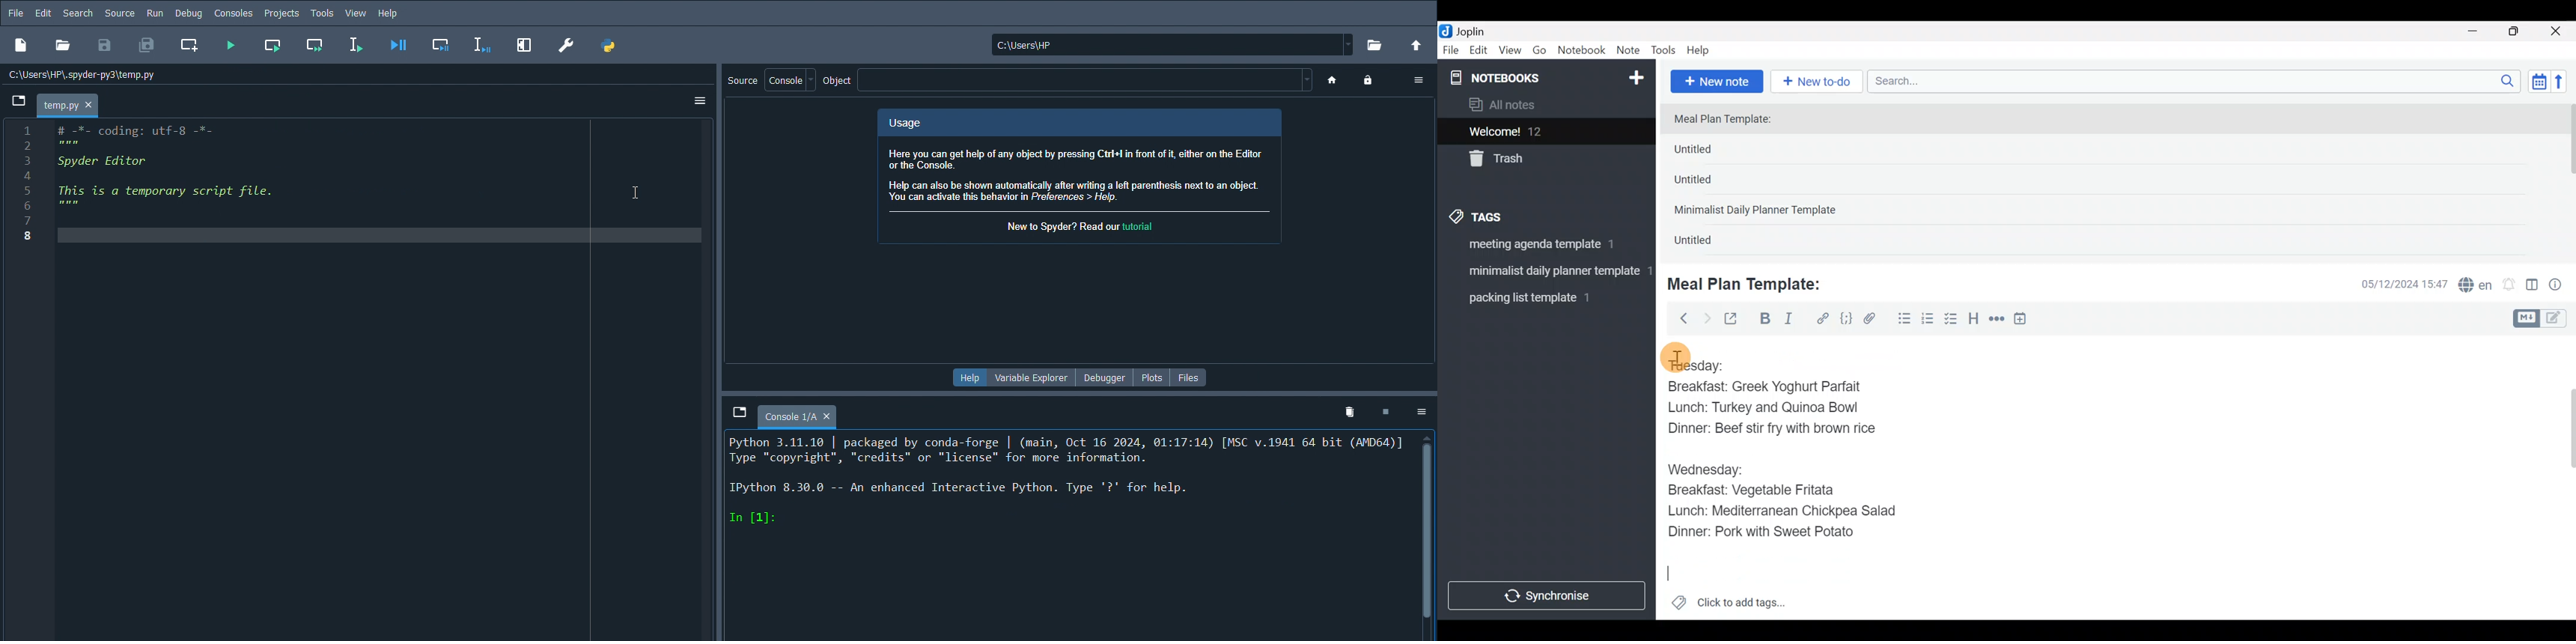 This screenshot has width=2576, height=644. Describe the element at coordinates (65, 46) in the screenshot. I see `Open file` at that location.